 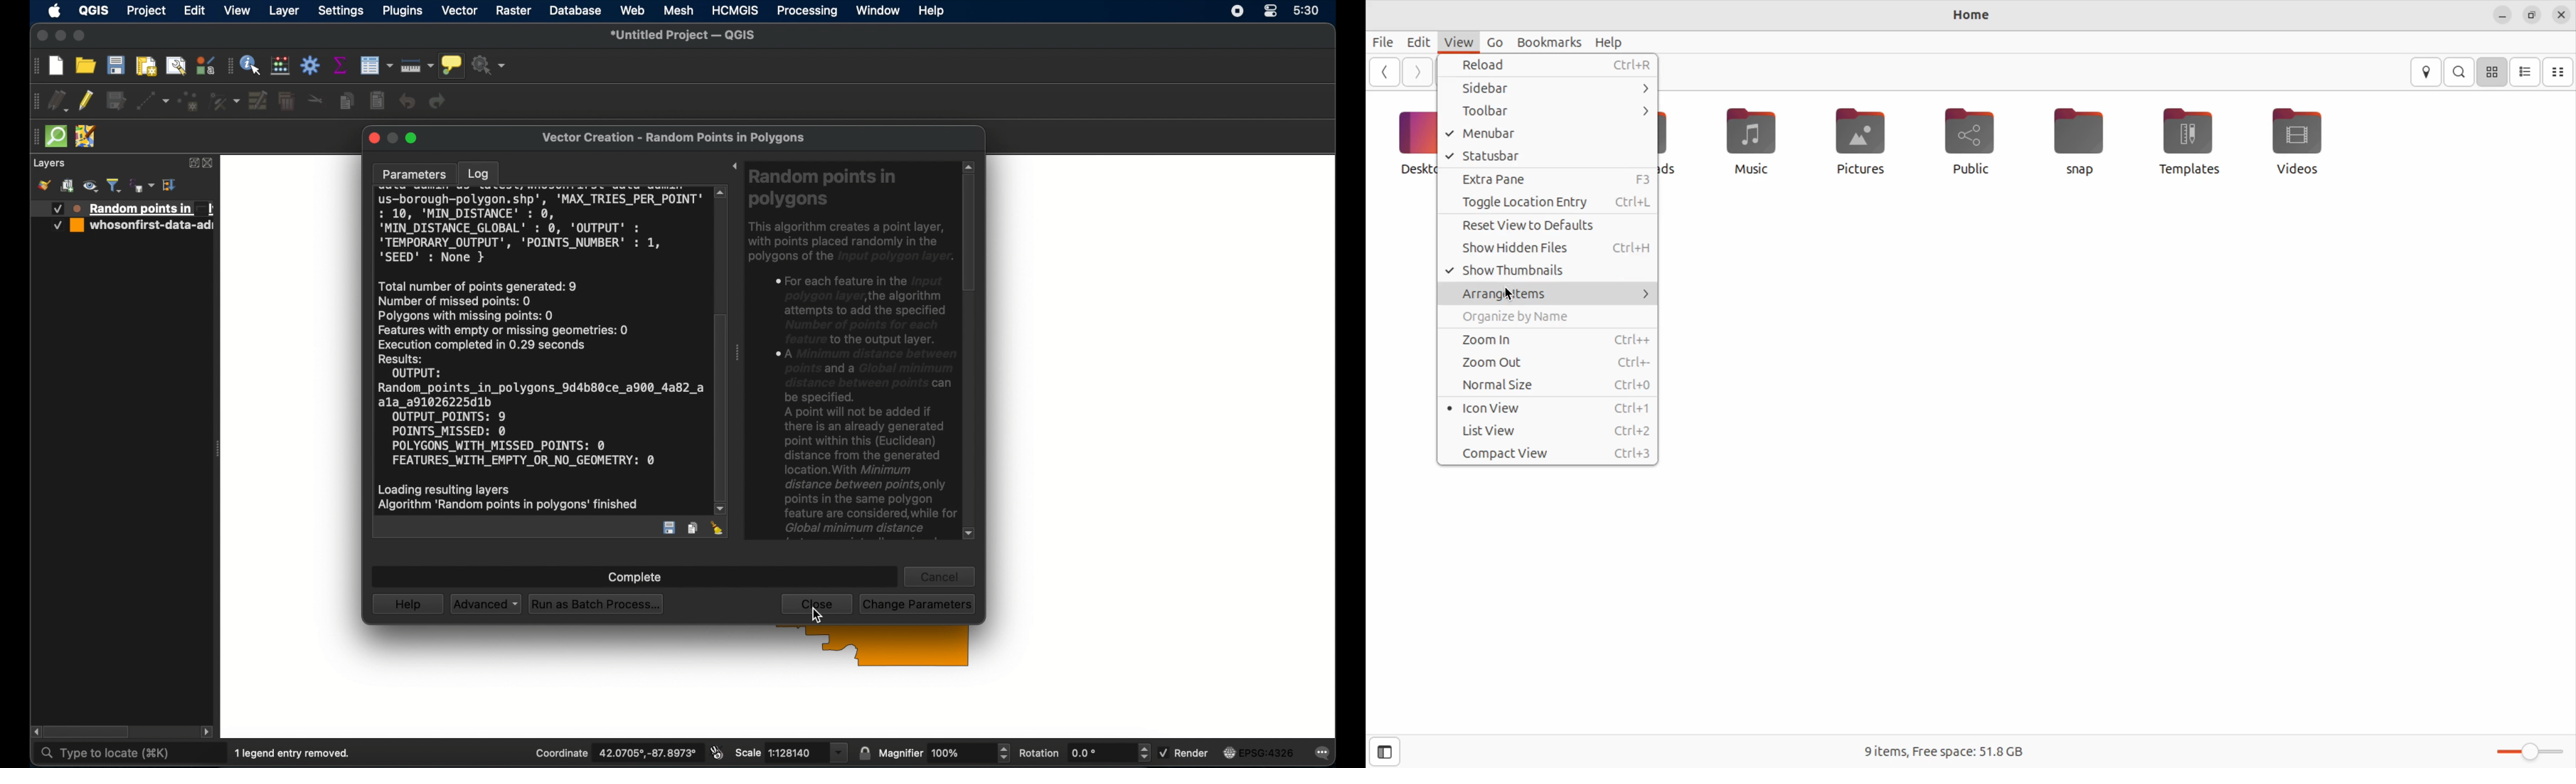 I want to click on run, so click(x=940, y=604).